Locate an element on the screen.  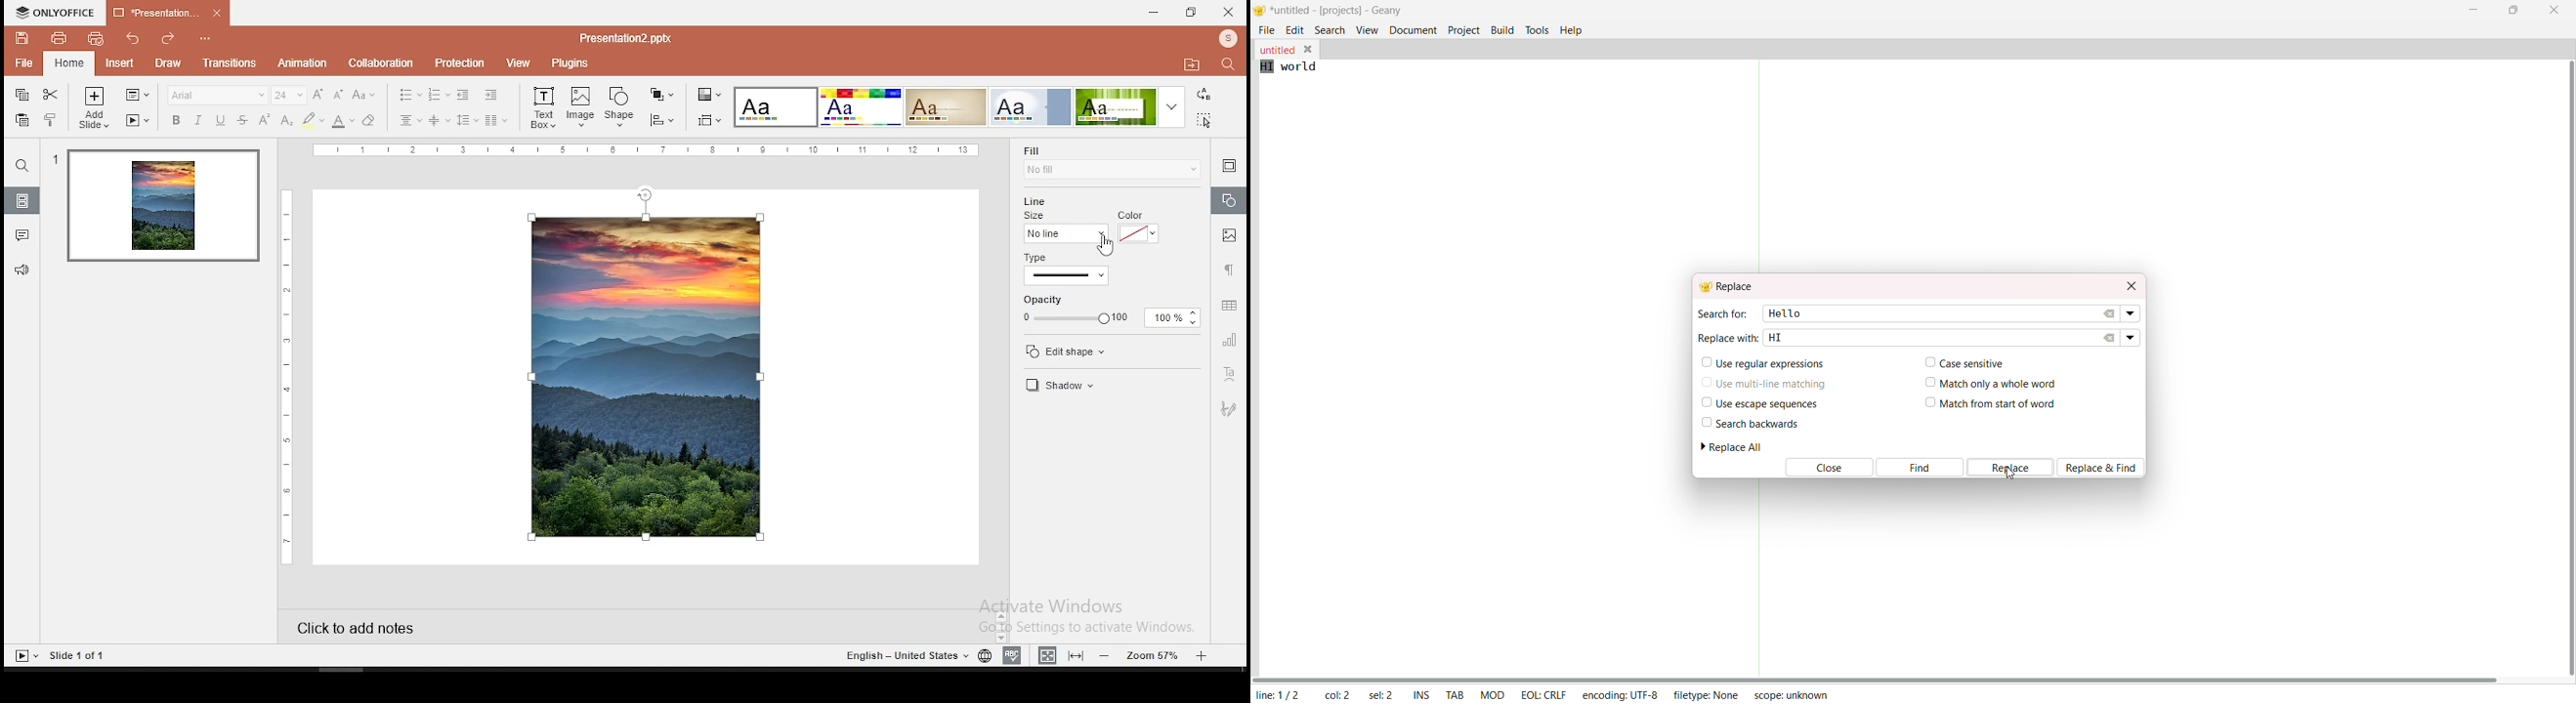
slide 1 of 1 is located at coordinates (84, 655).